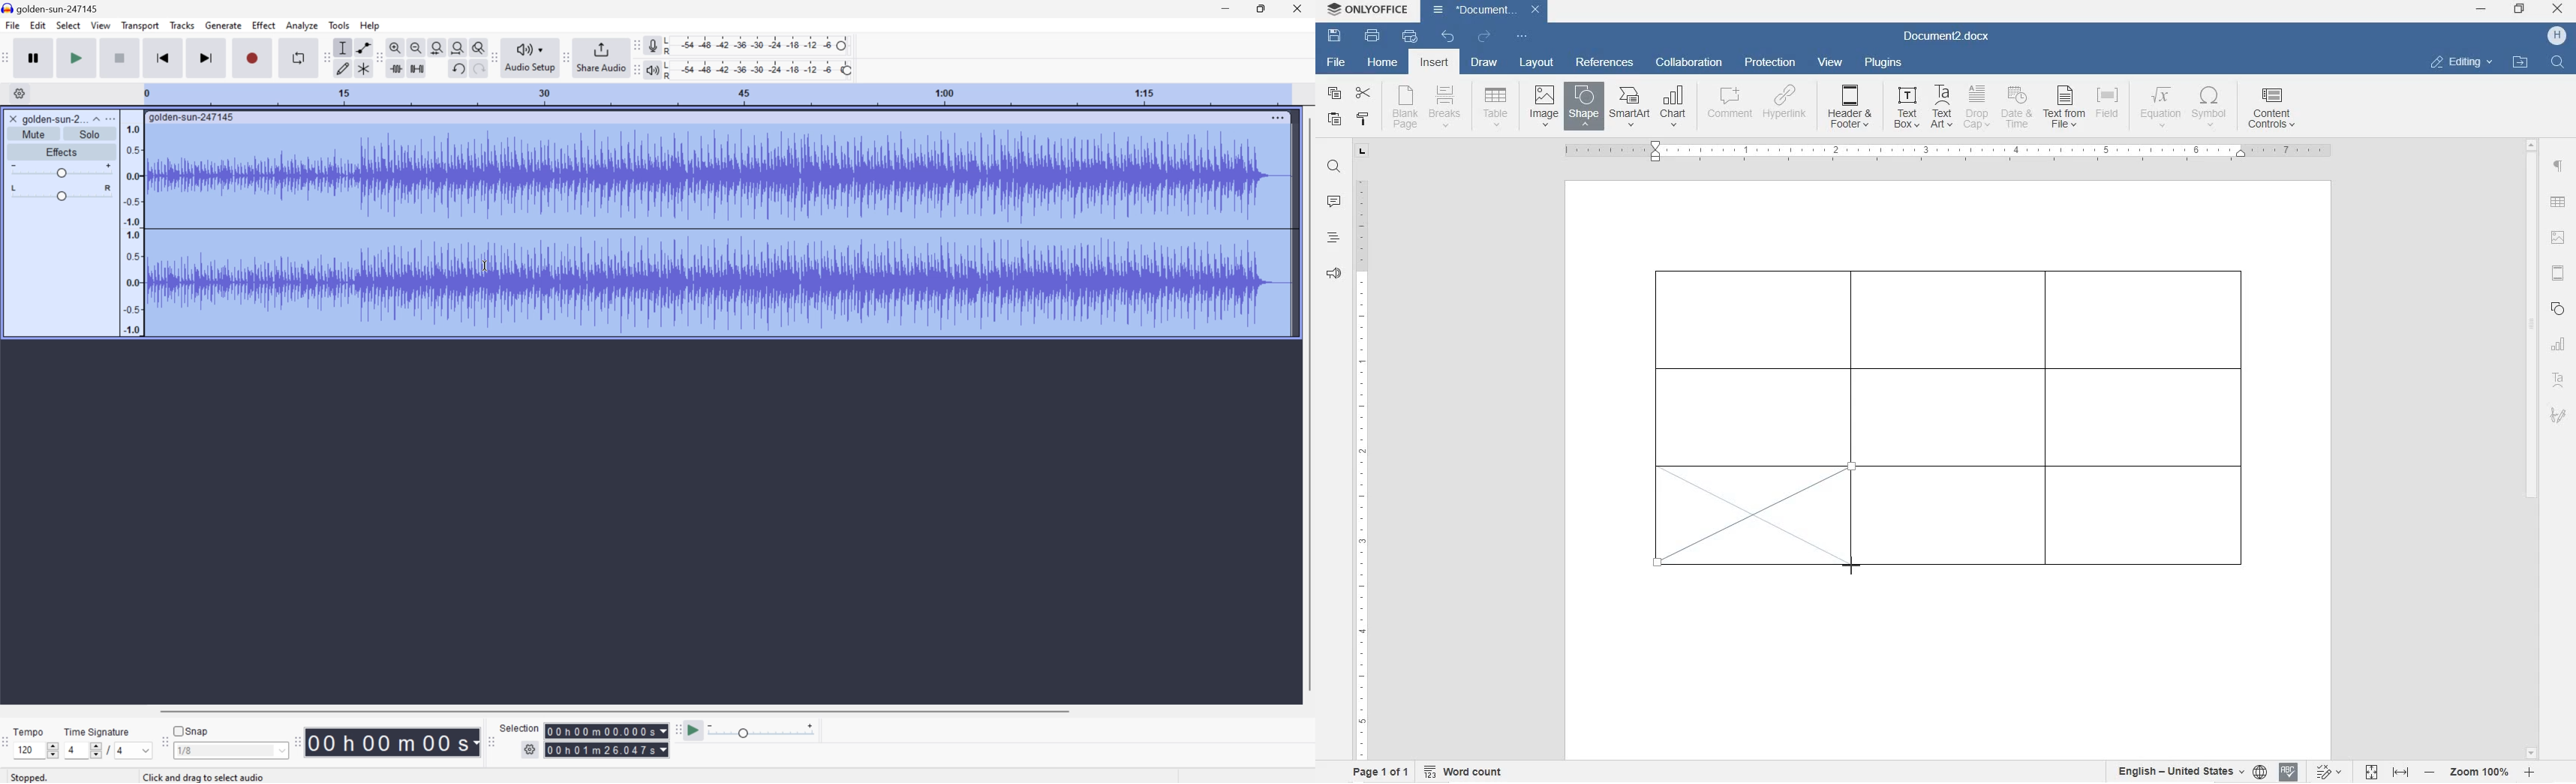  Describe the element at coordinates (264, 24) in the screenshot. I see `Effect` at that location.